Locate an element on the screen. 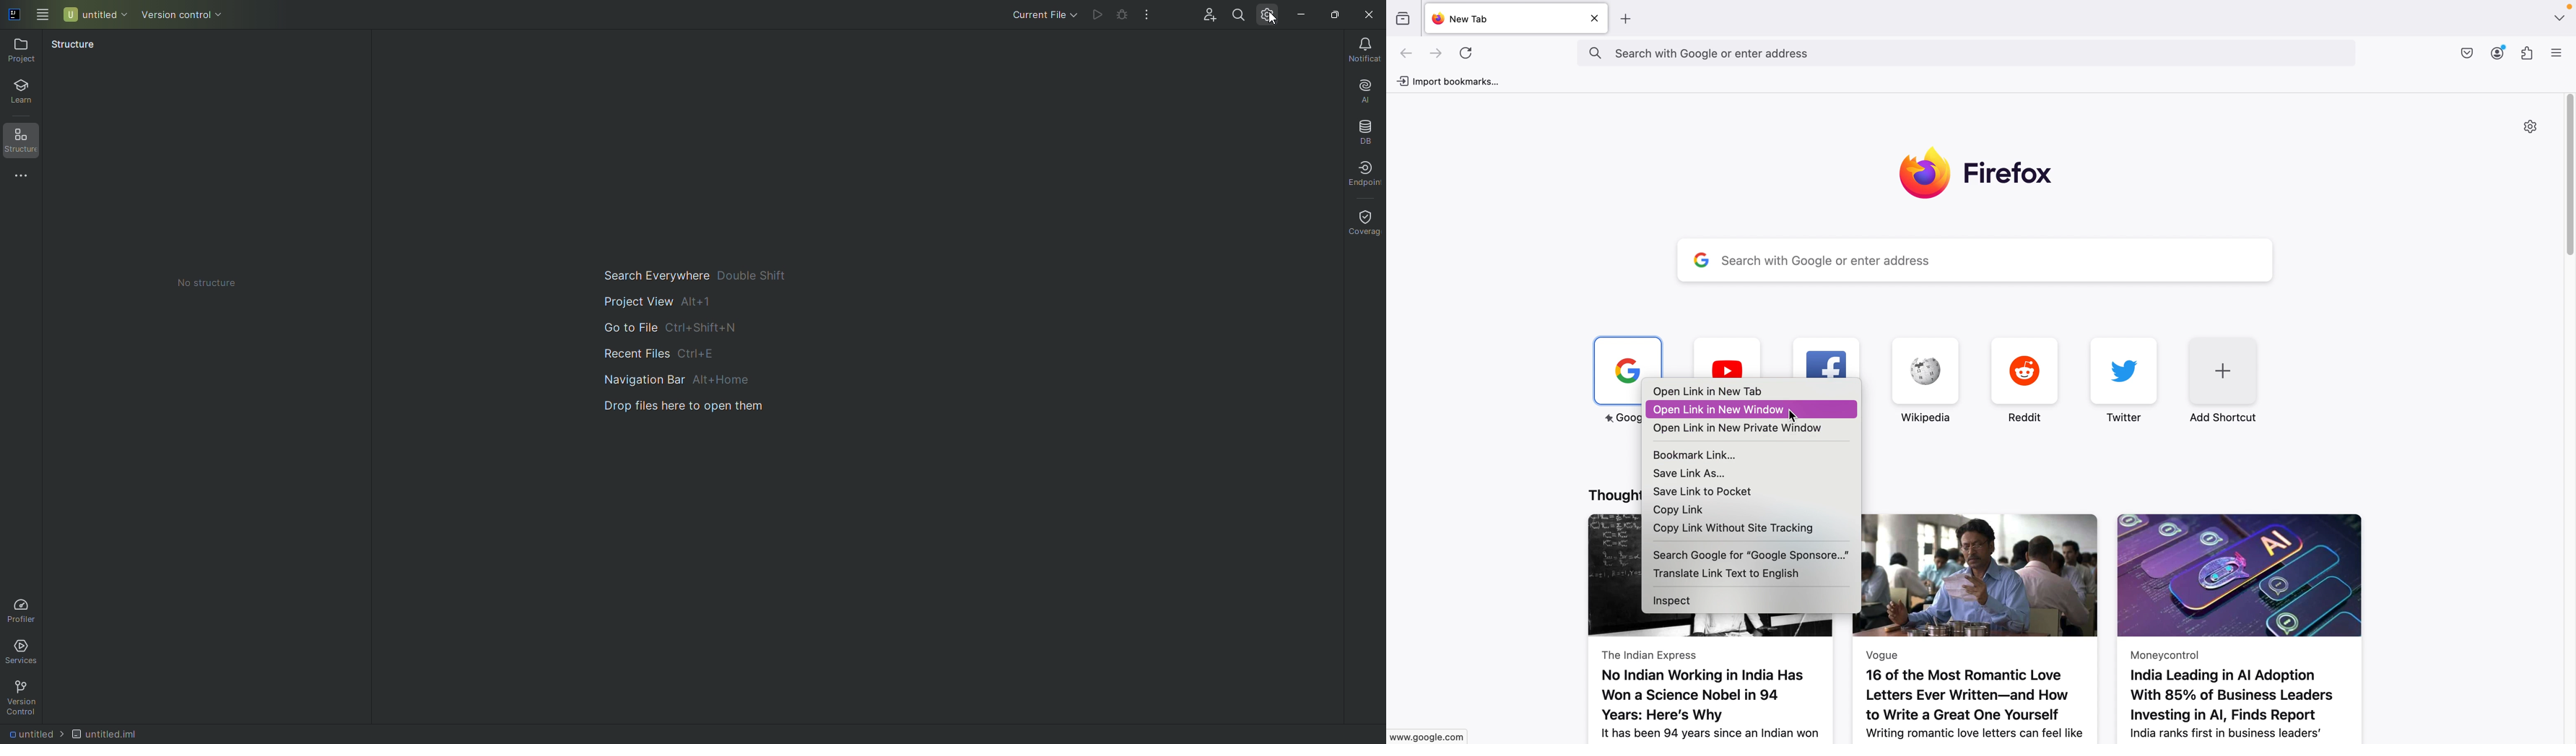  Notifications is located at coordinates (1362, 48).